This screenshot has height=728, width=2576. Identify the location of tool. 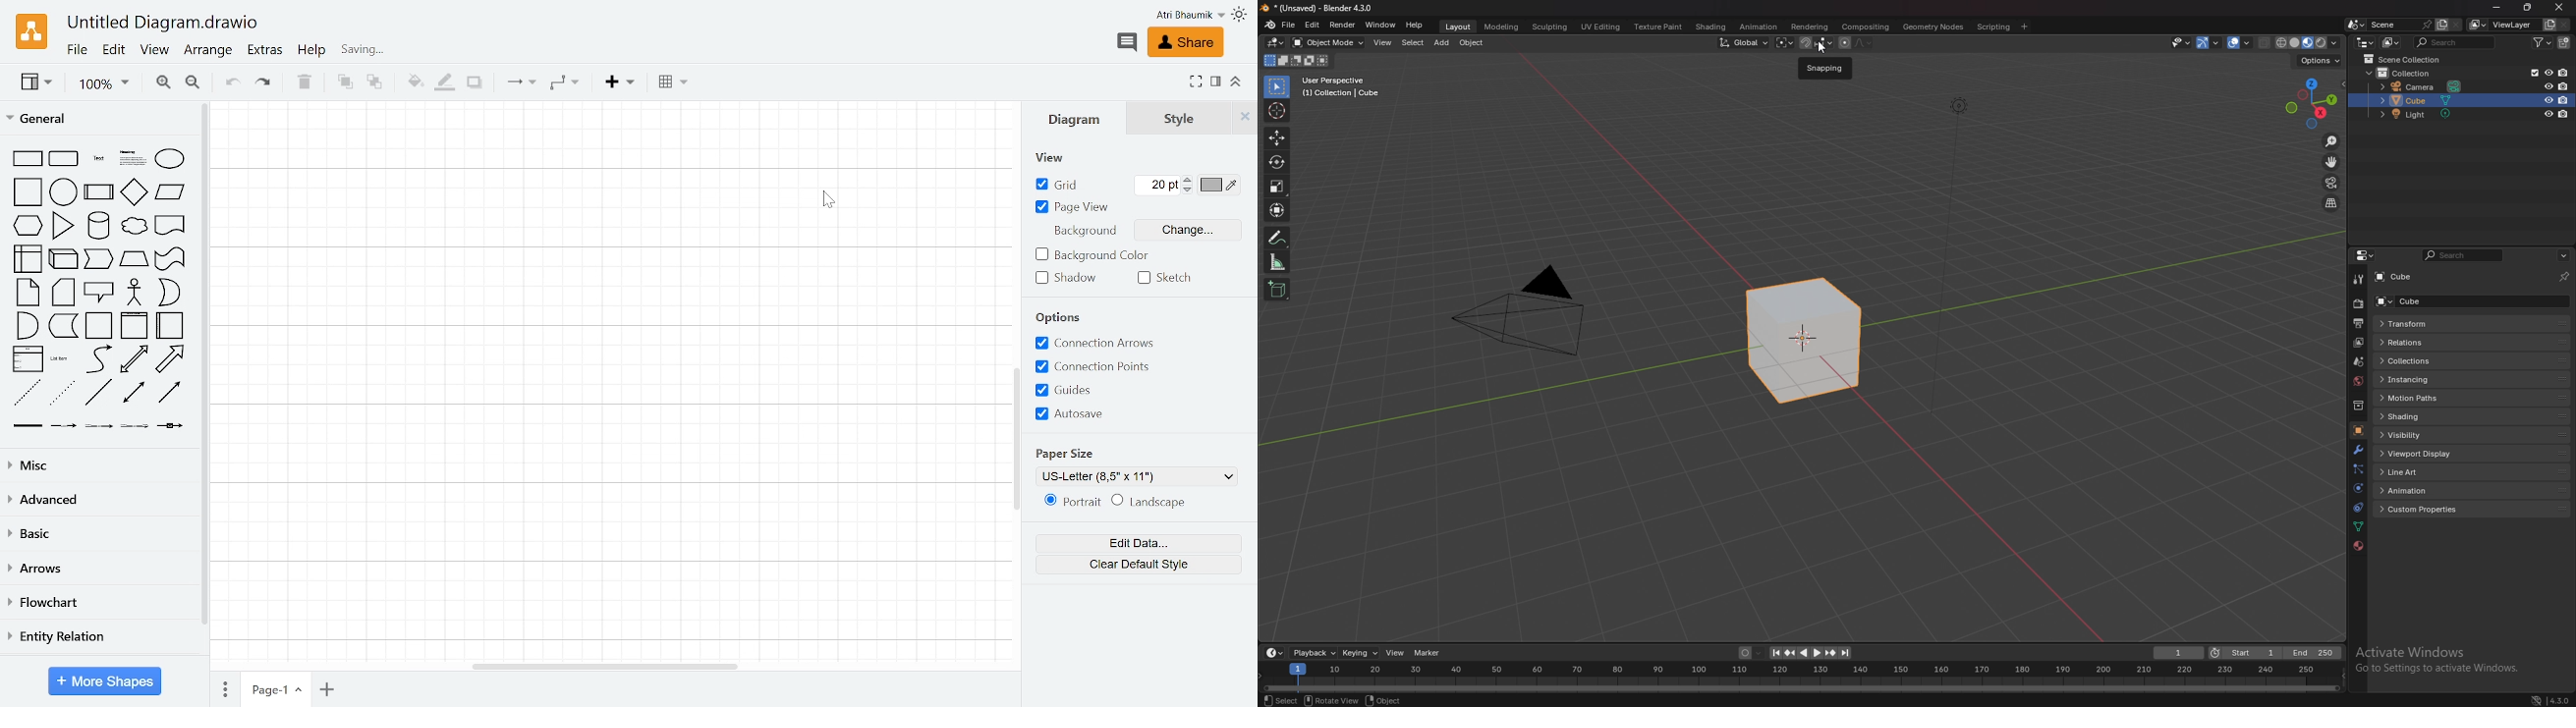
(2357, 279).